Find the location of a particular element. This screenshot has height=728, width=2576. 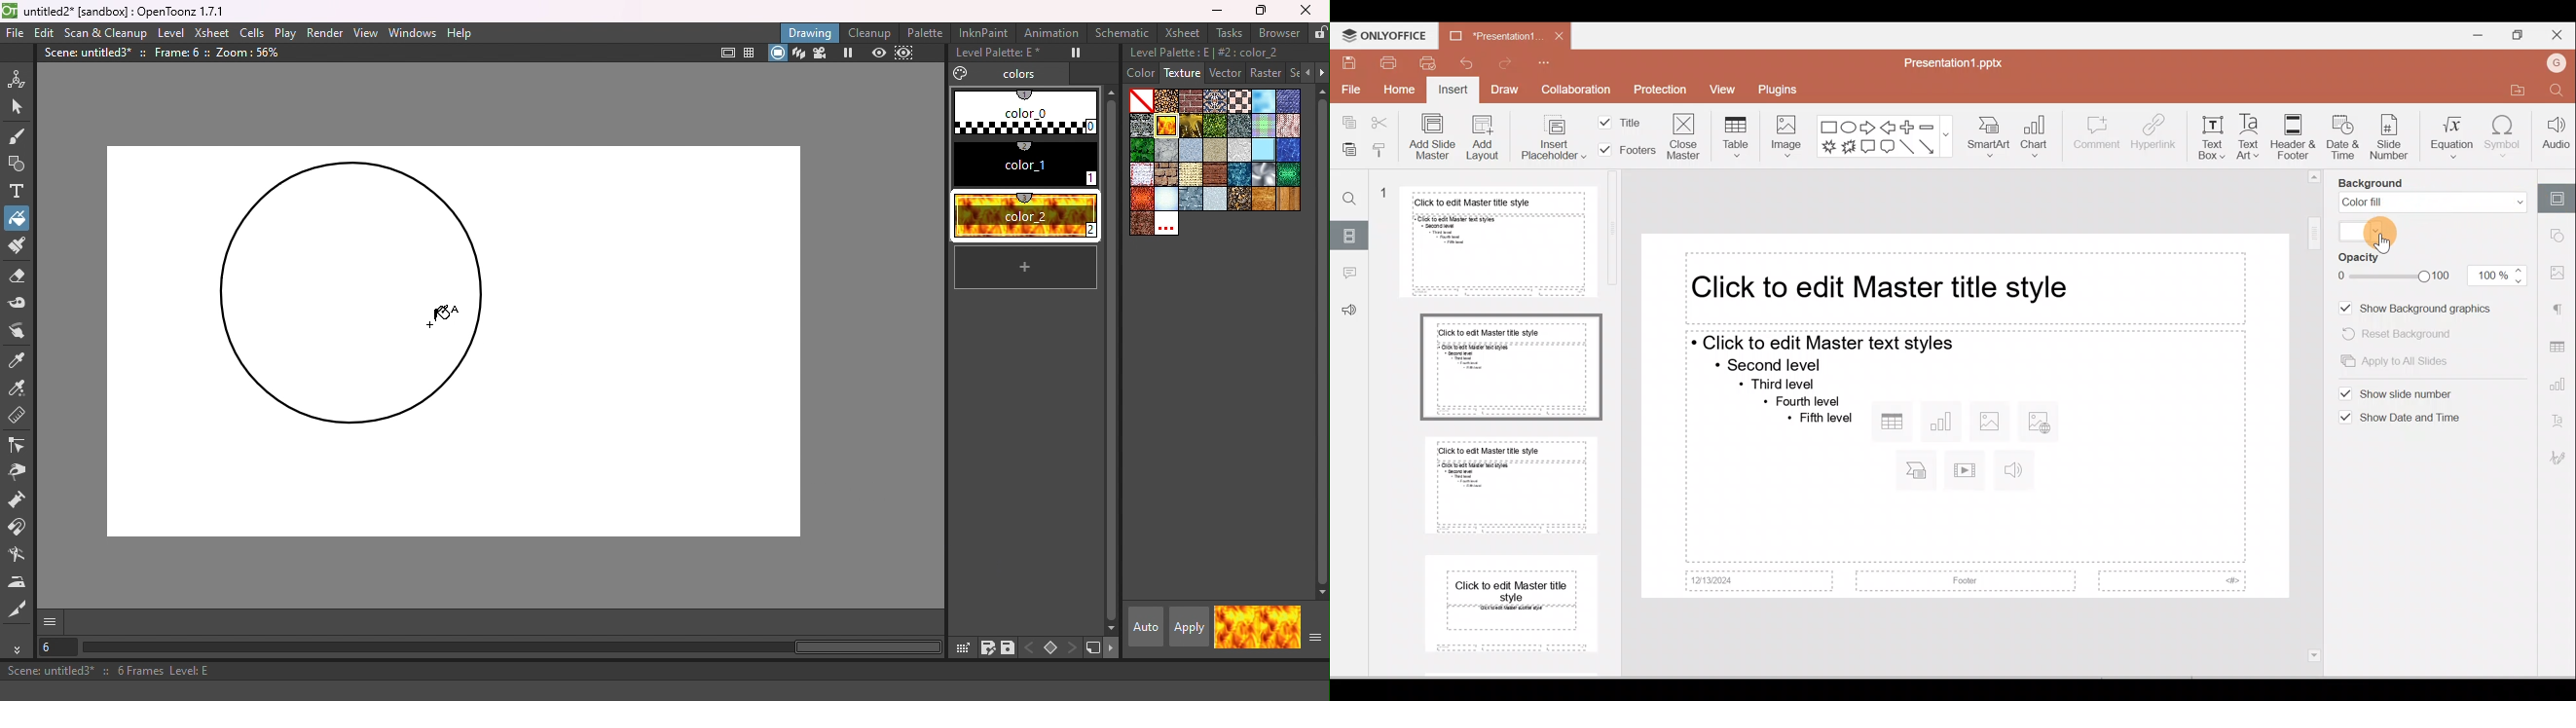

Insert placeholder is located at coordinates (1541, 137).